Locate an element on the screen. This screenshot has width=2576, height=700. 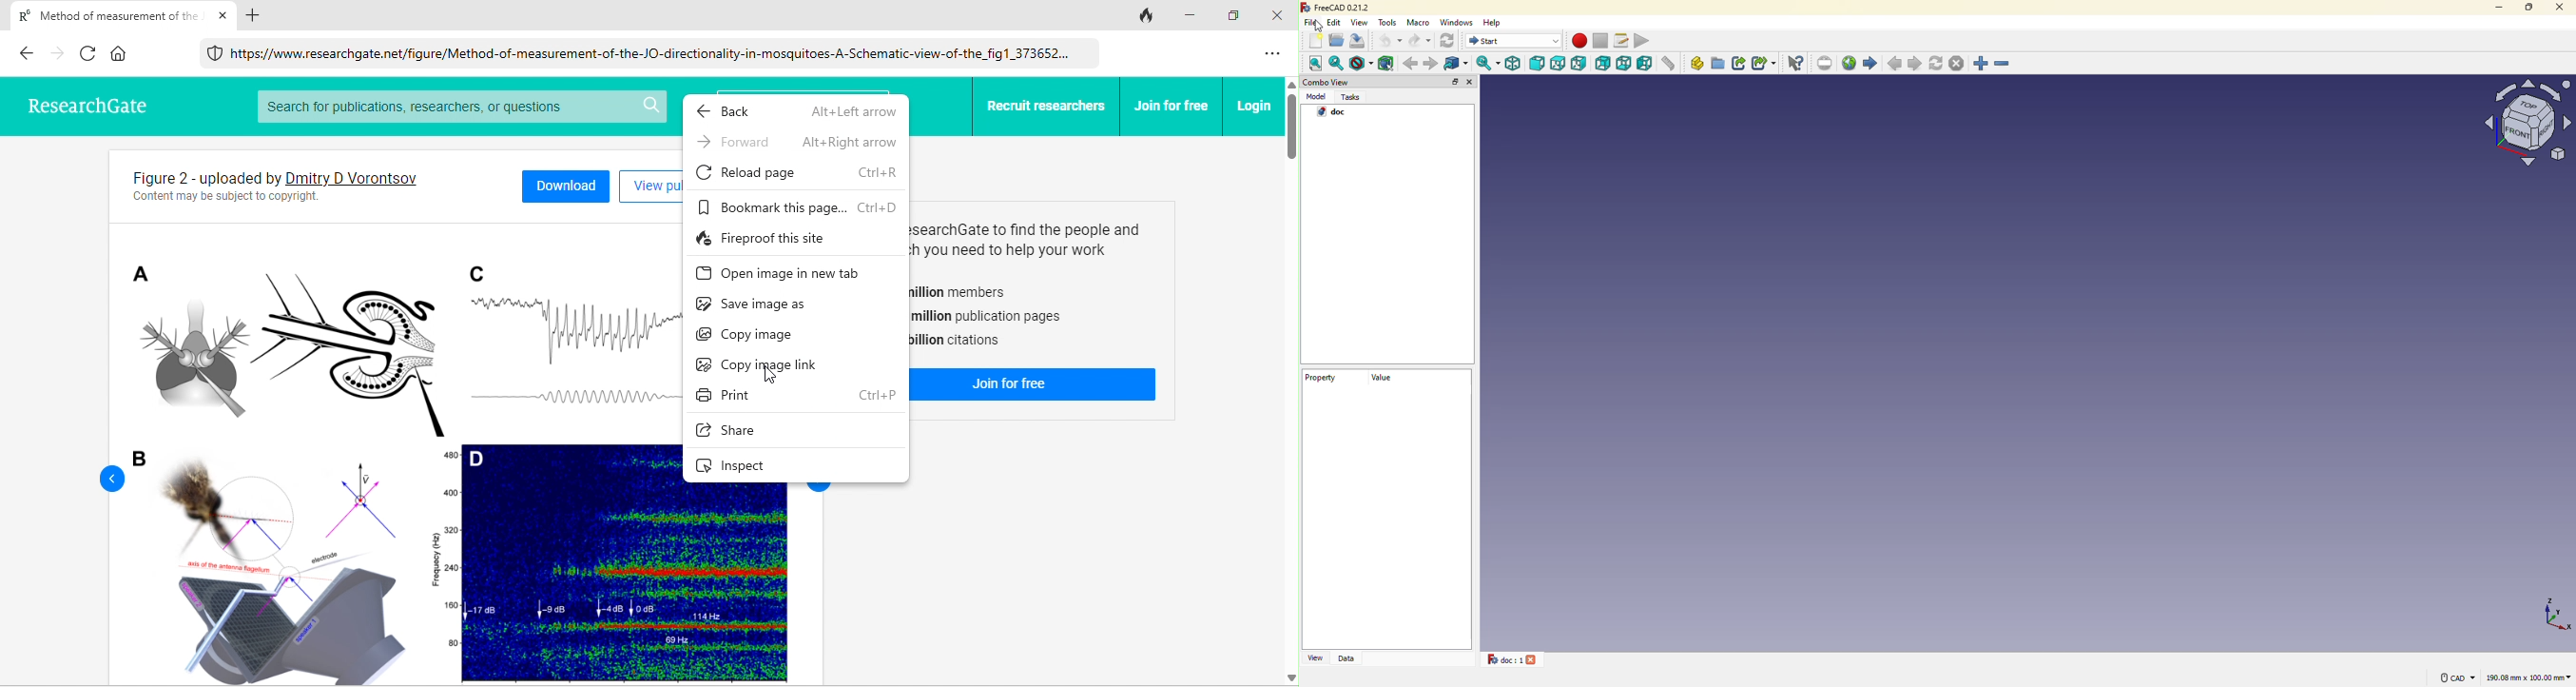
open website is located at coordinates (1850, 62).